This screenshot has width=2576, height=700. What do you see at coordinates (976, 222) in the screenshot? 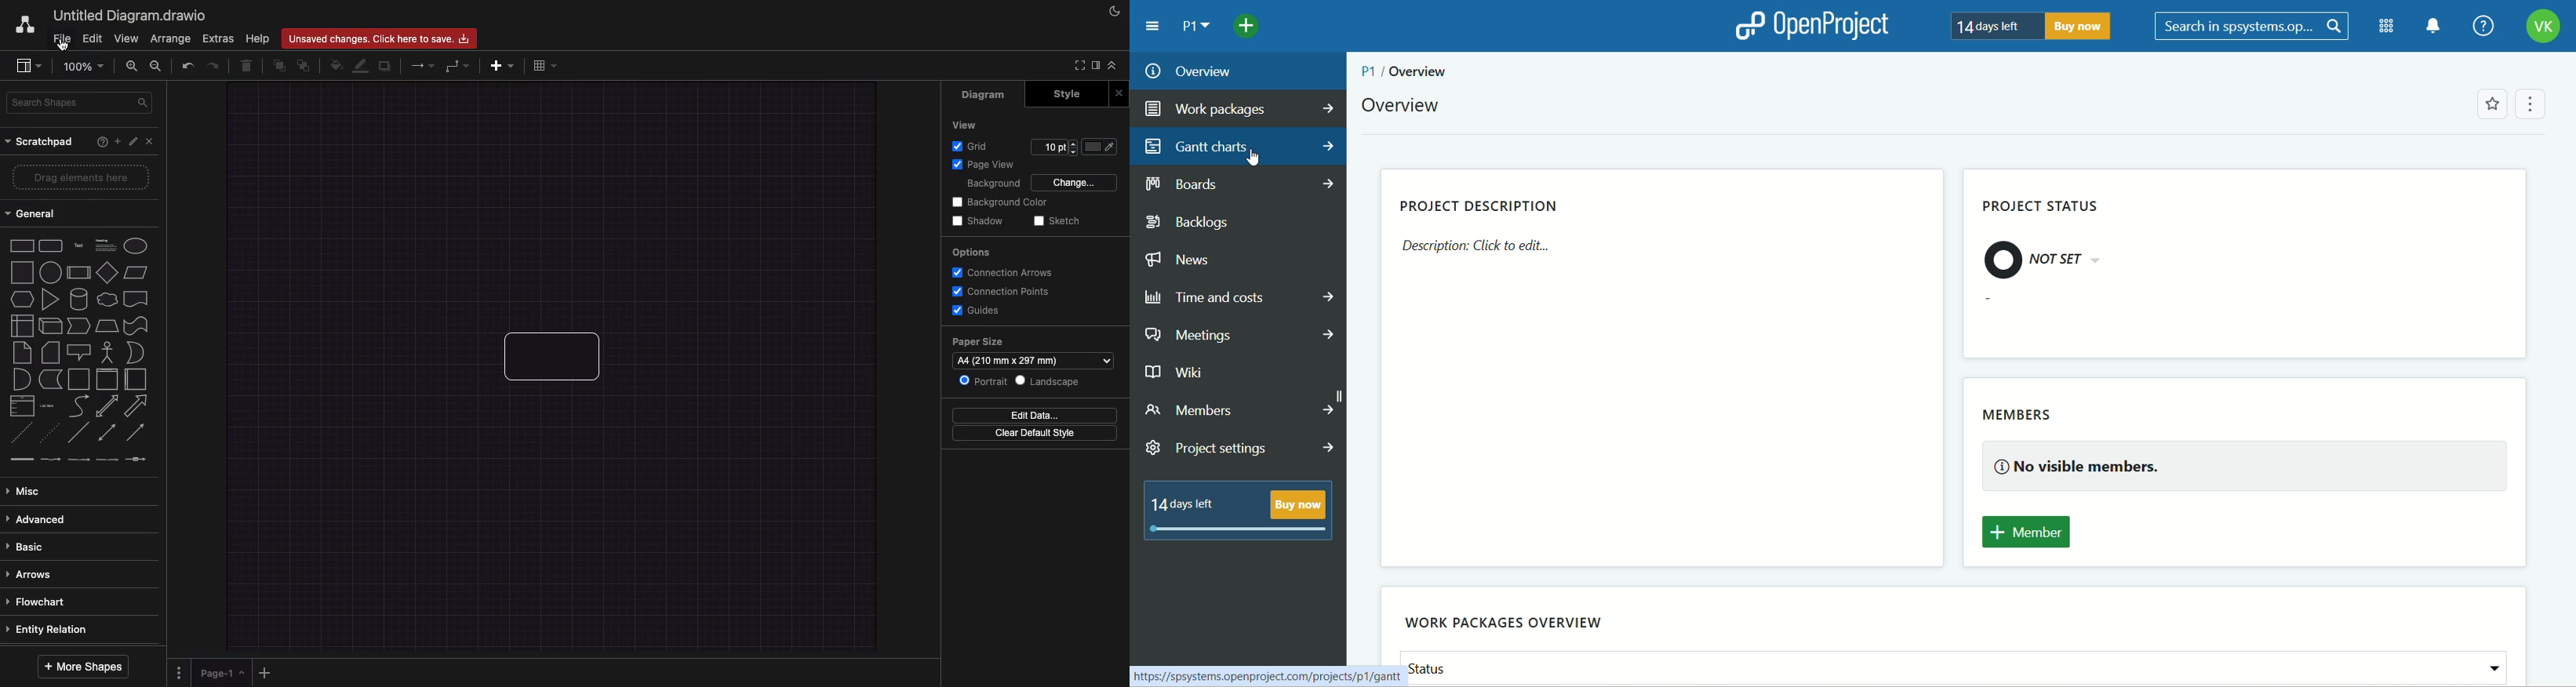
I see `Shadow` at bounding box center [976, 222].